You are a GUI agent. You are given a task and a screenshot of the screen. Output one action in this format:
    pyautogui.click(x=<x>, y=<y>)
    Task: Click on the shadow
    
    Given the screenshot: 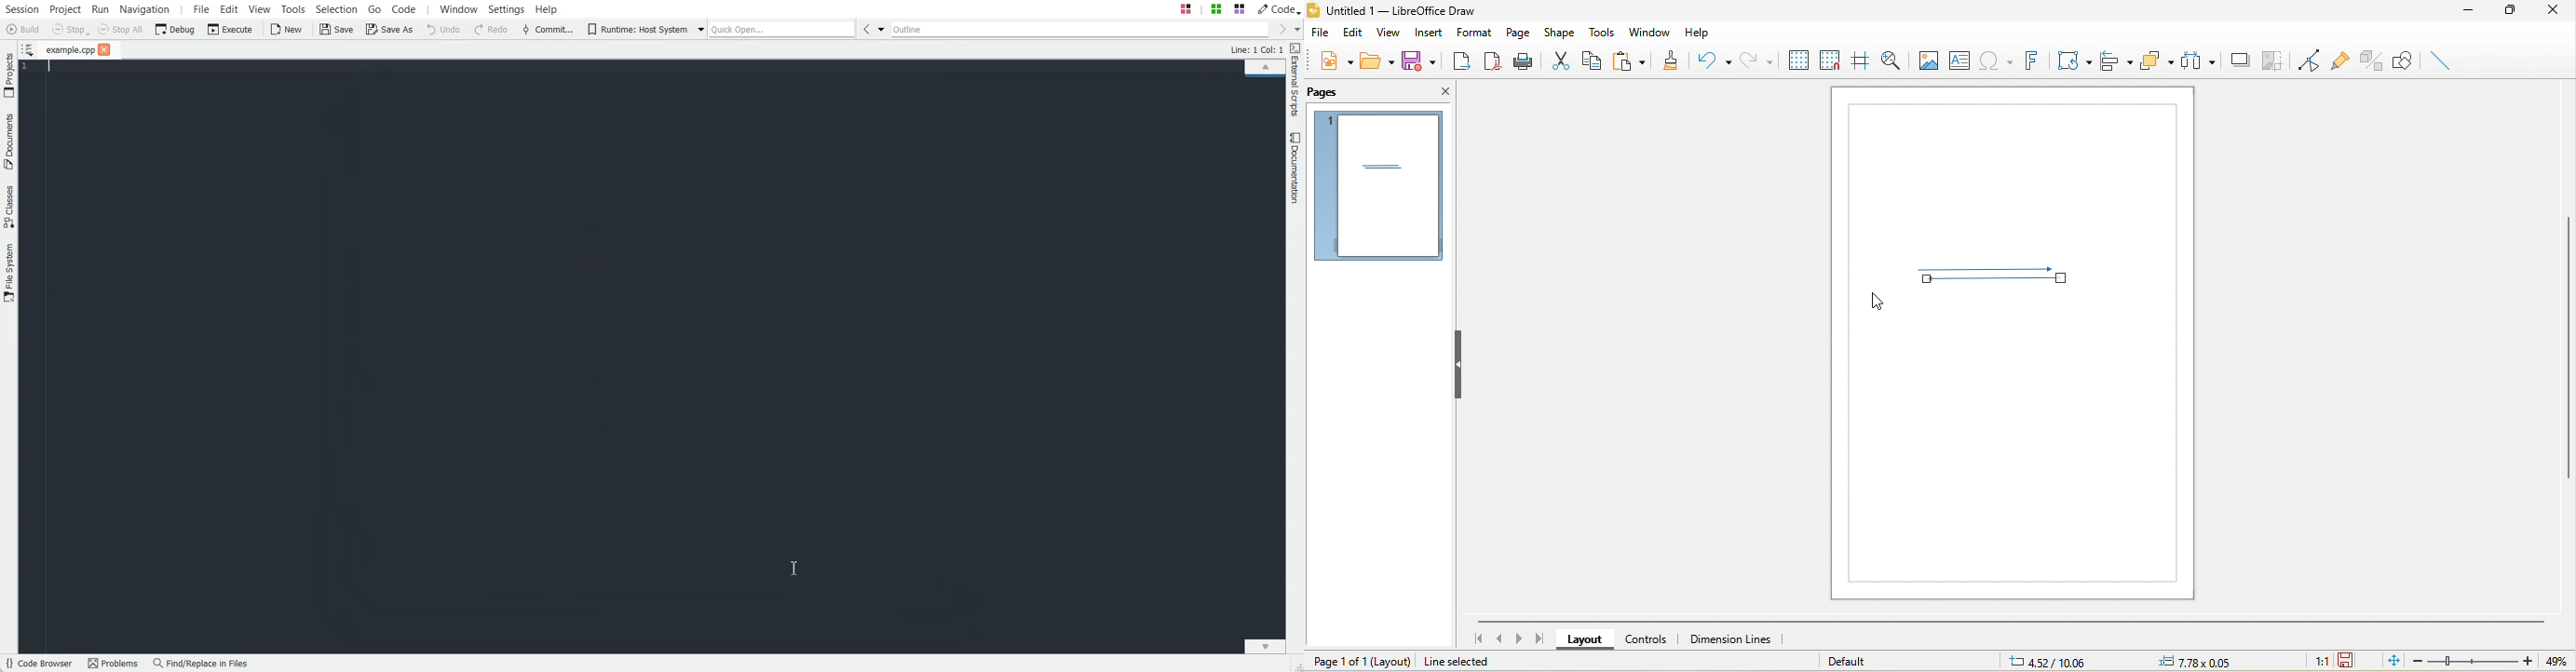 What is the action you would take?
    pyautogui.click(x=2241, y=60)
    